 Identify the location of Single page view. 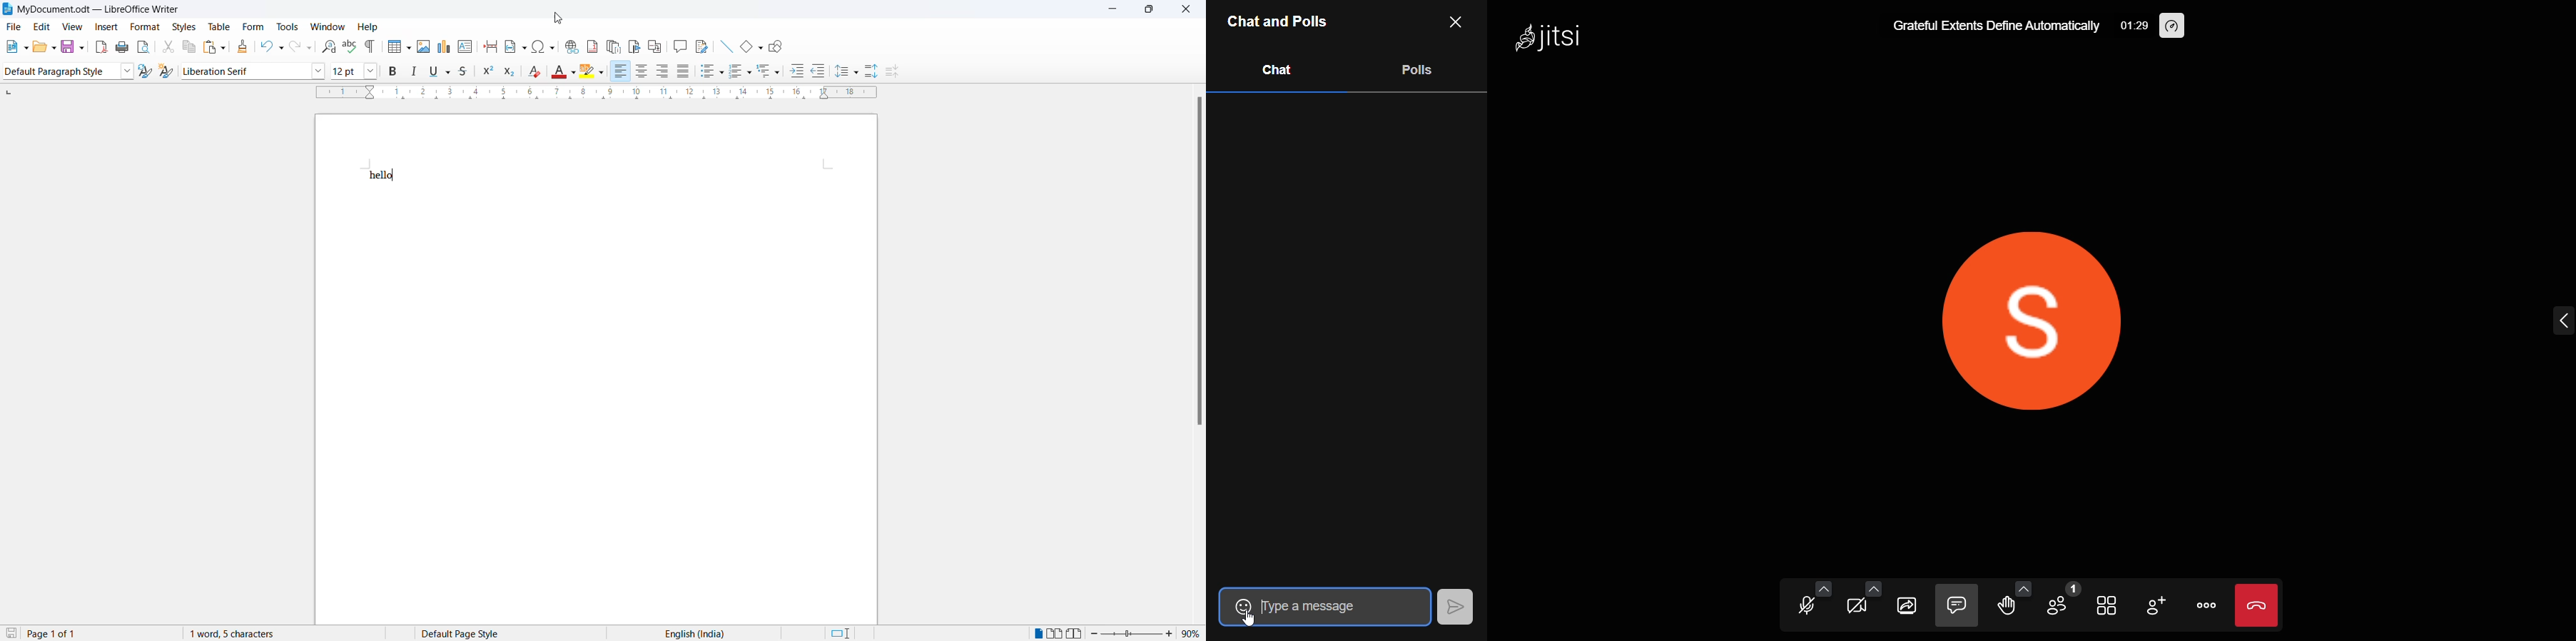
(1037, 633).